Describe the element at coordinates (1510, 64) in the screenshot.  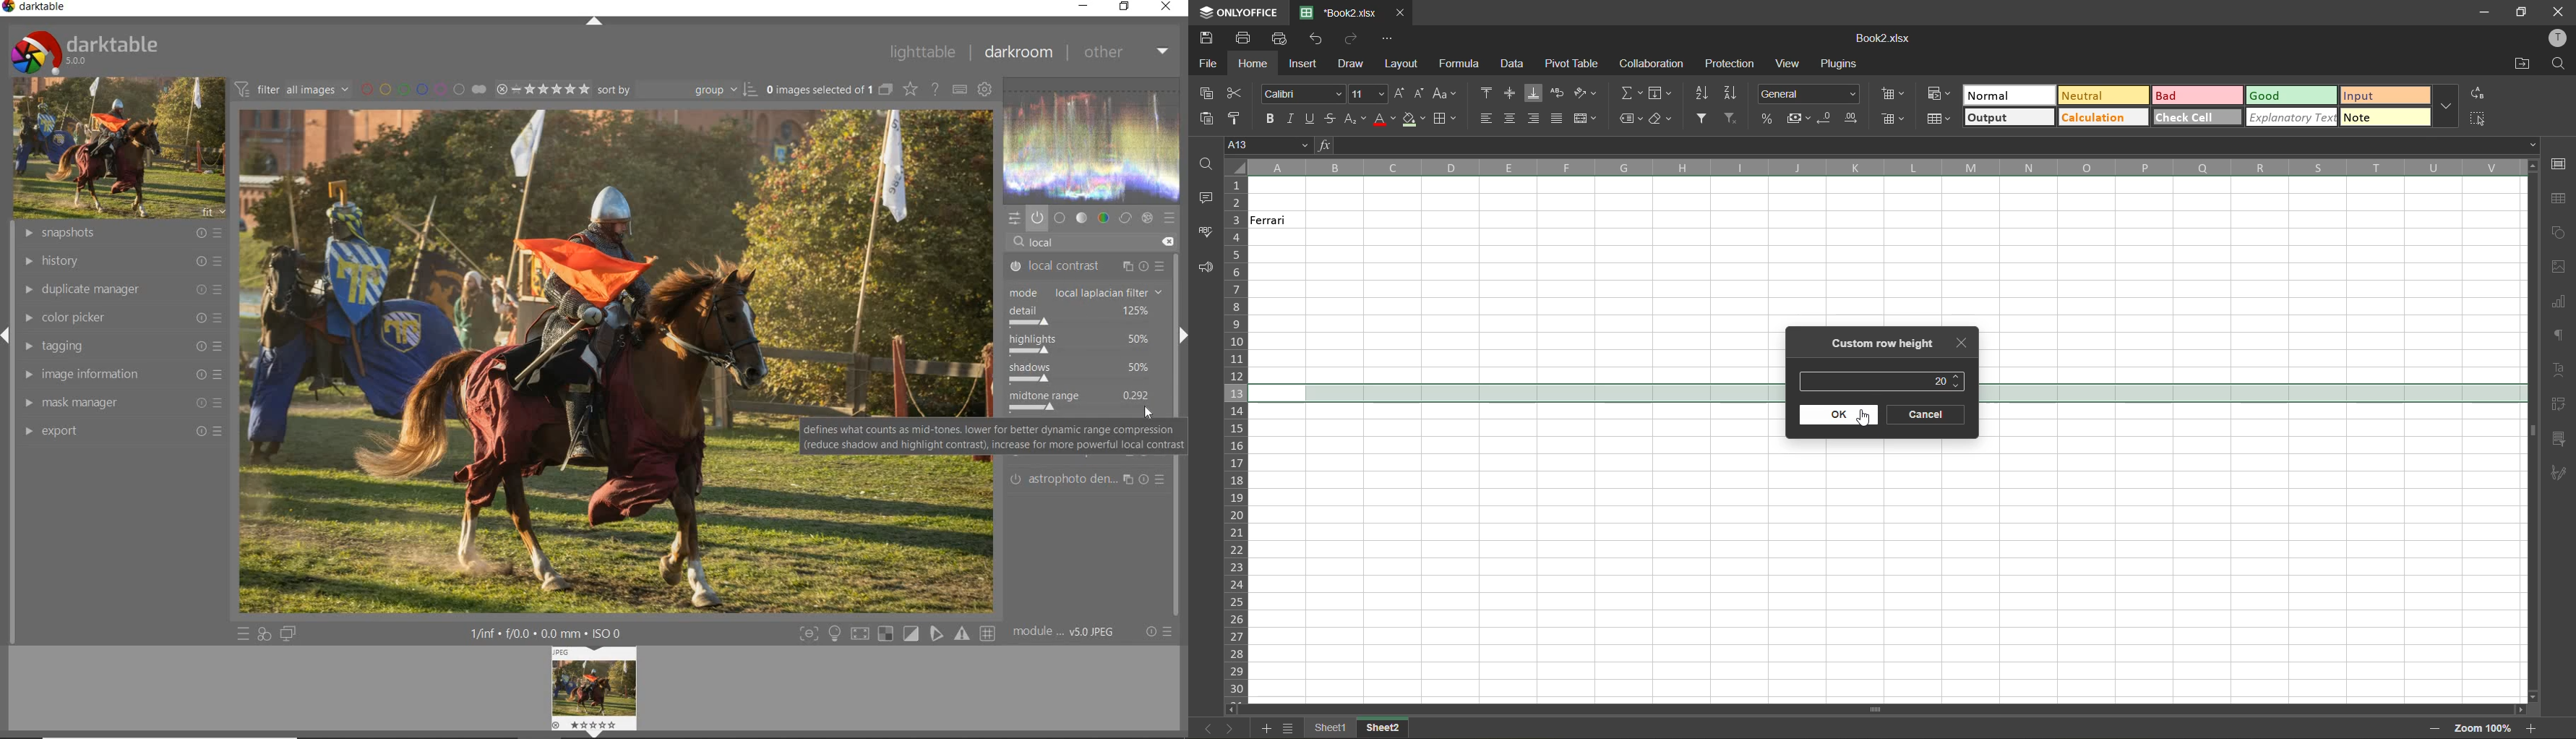
I see `data` at that location.